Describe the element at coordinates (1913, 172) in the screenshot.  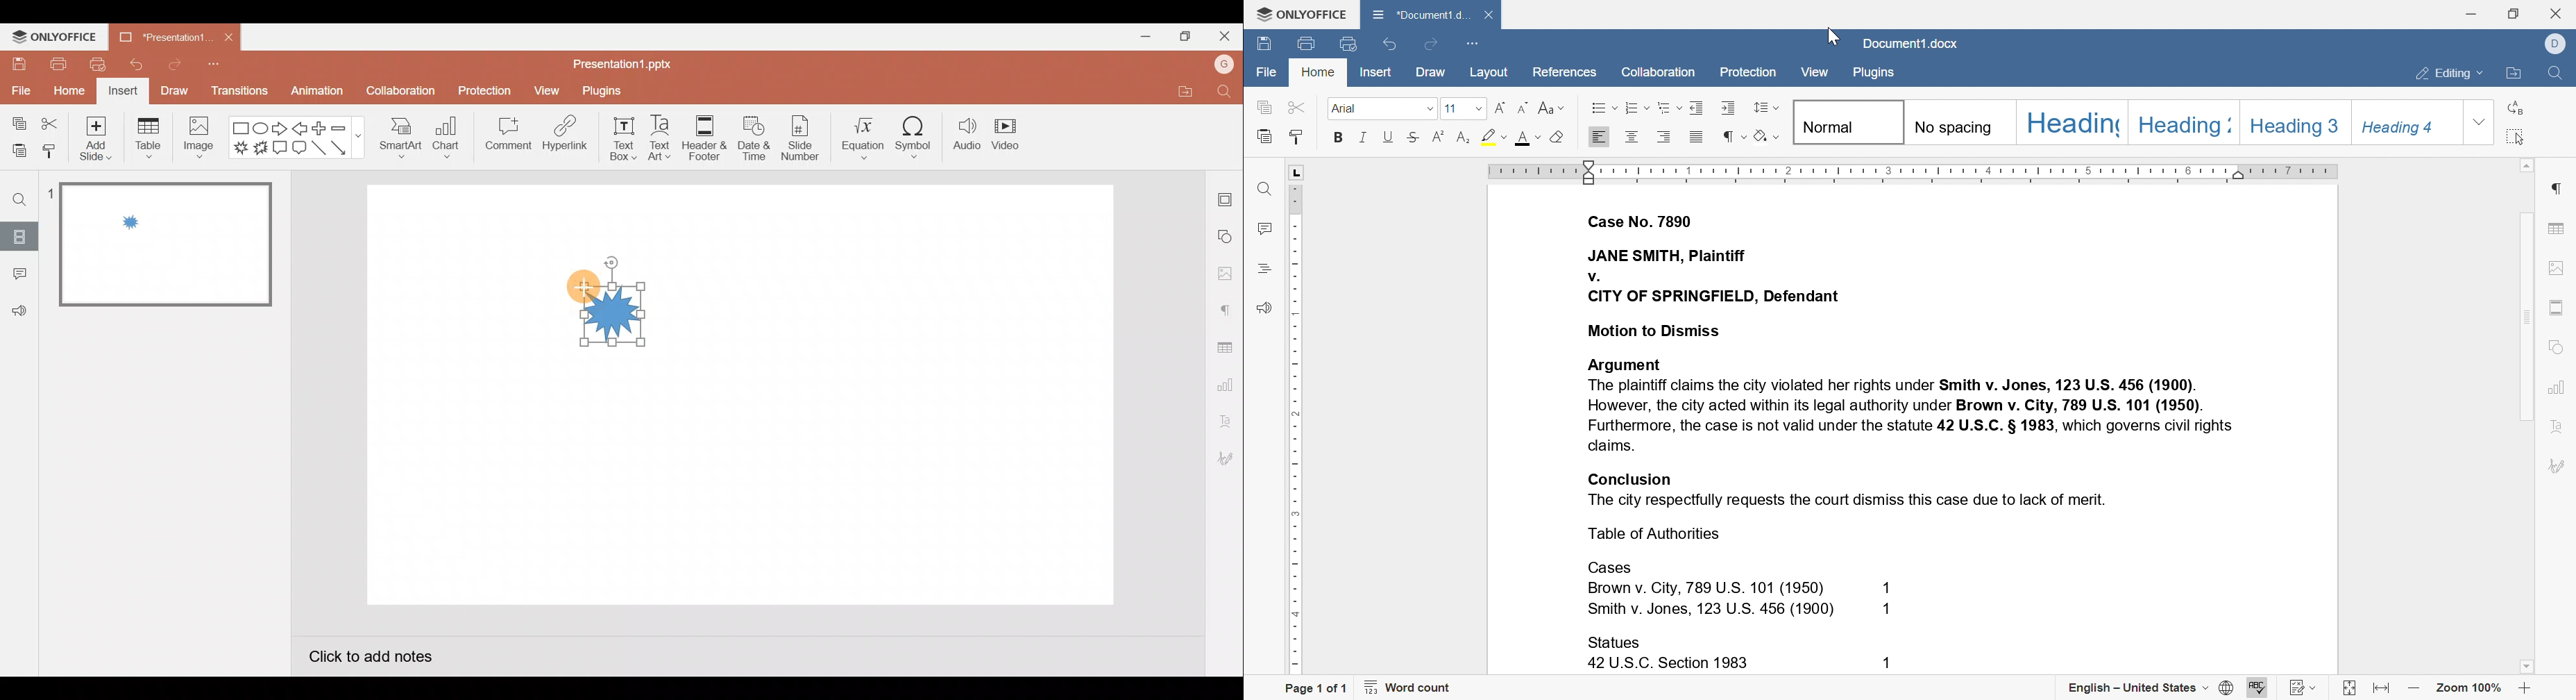
I see `ruler` at that location.